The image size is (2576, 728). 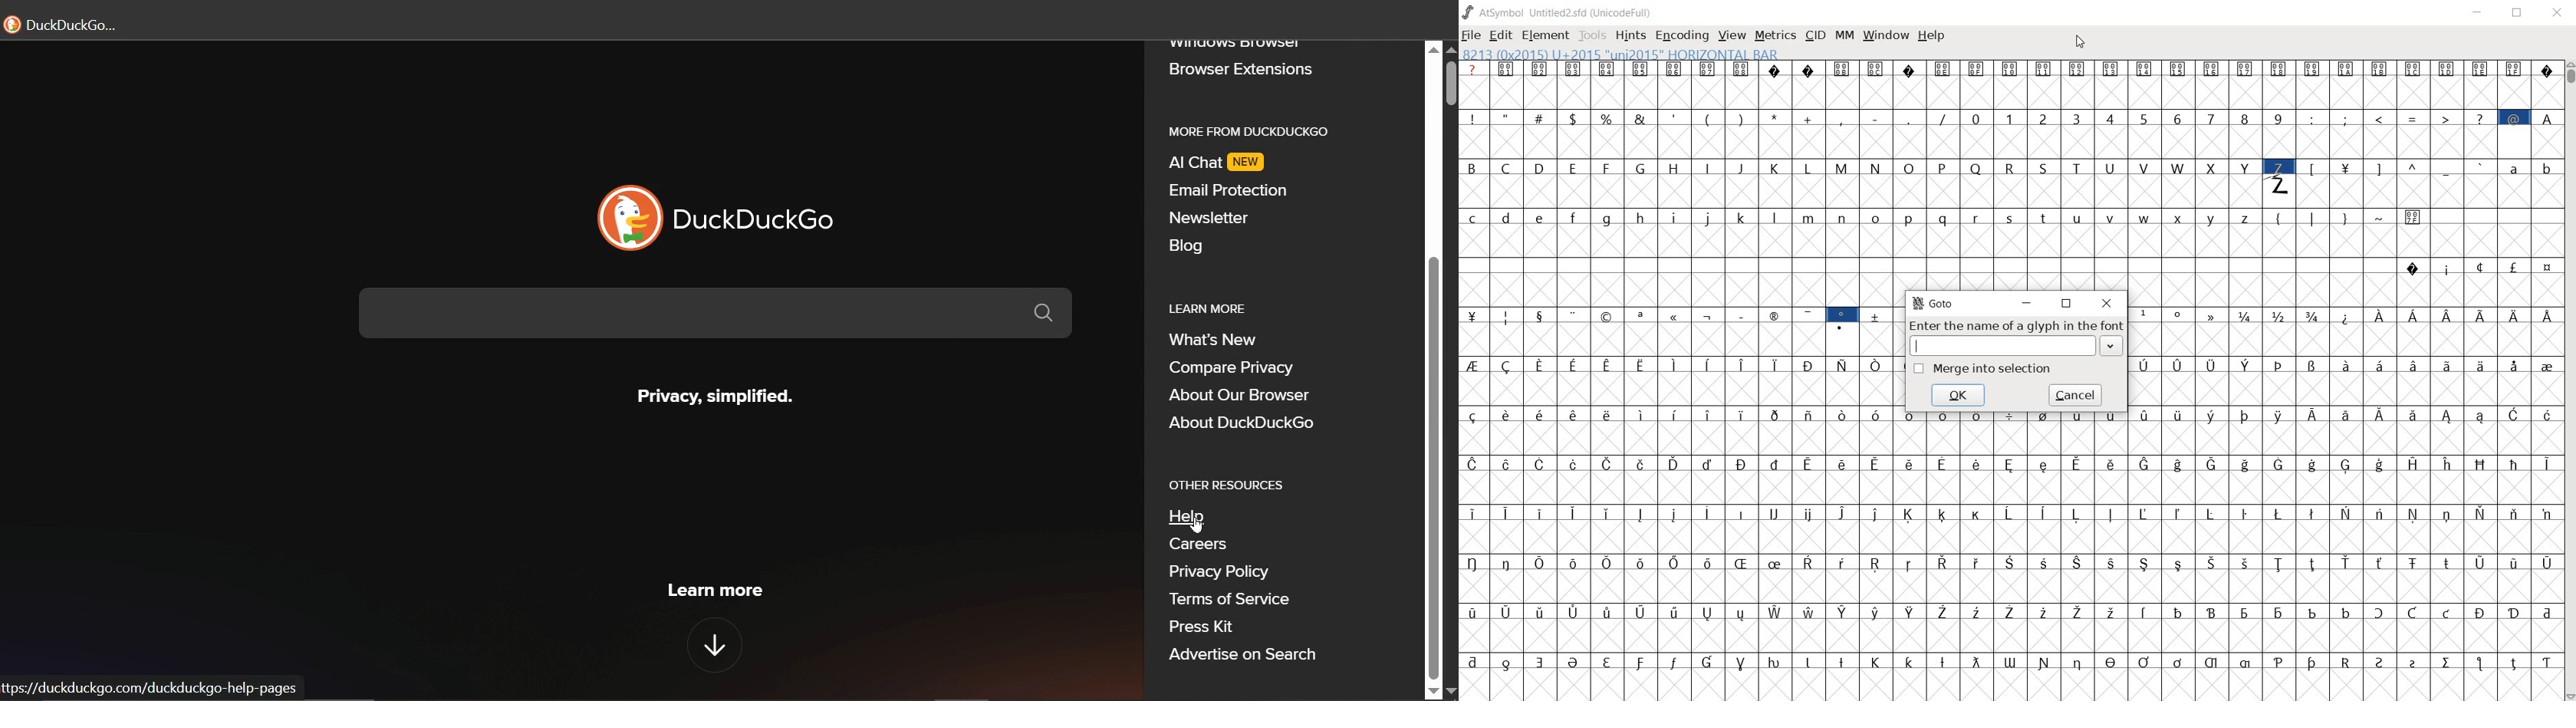 What do you see at coordinates (723, 315) in the screenshot?
I see `search` at bounding box center [723, 315].